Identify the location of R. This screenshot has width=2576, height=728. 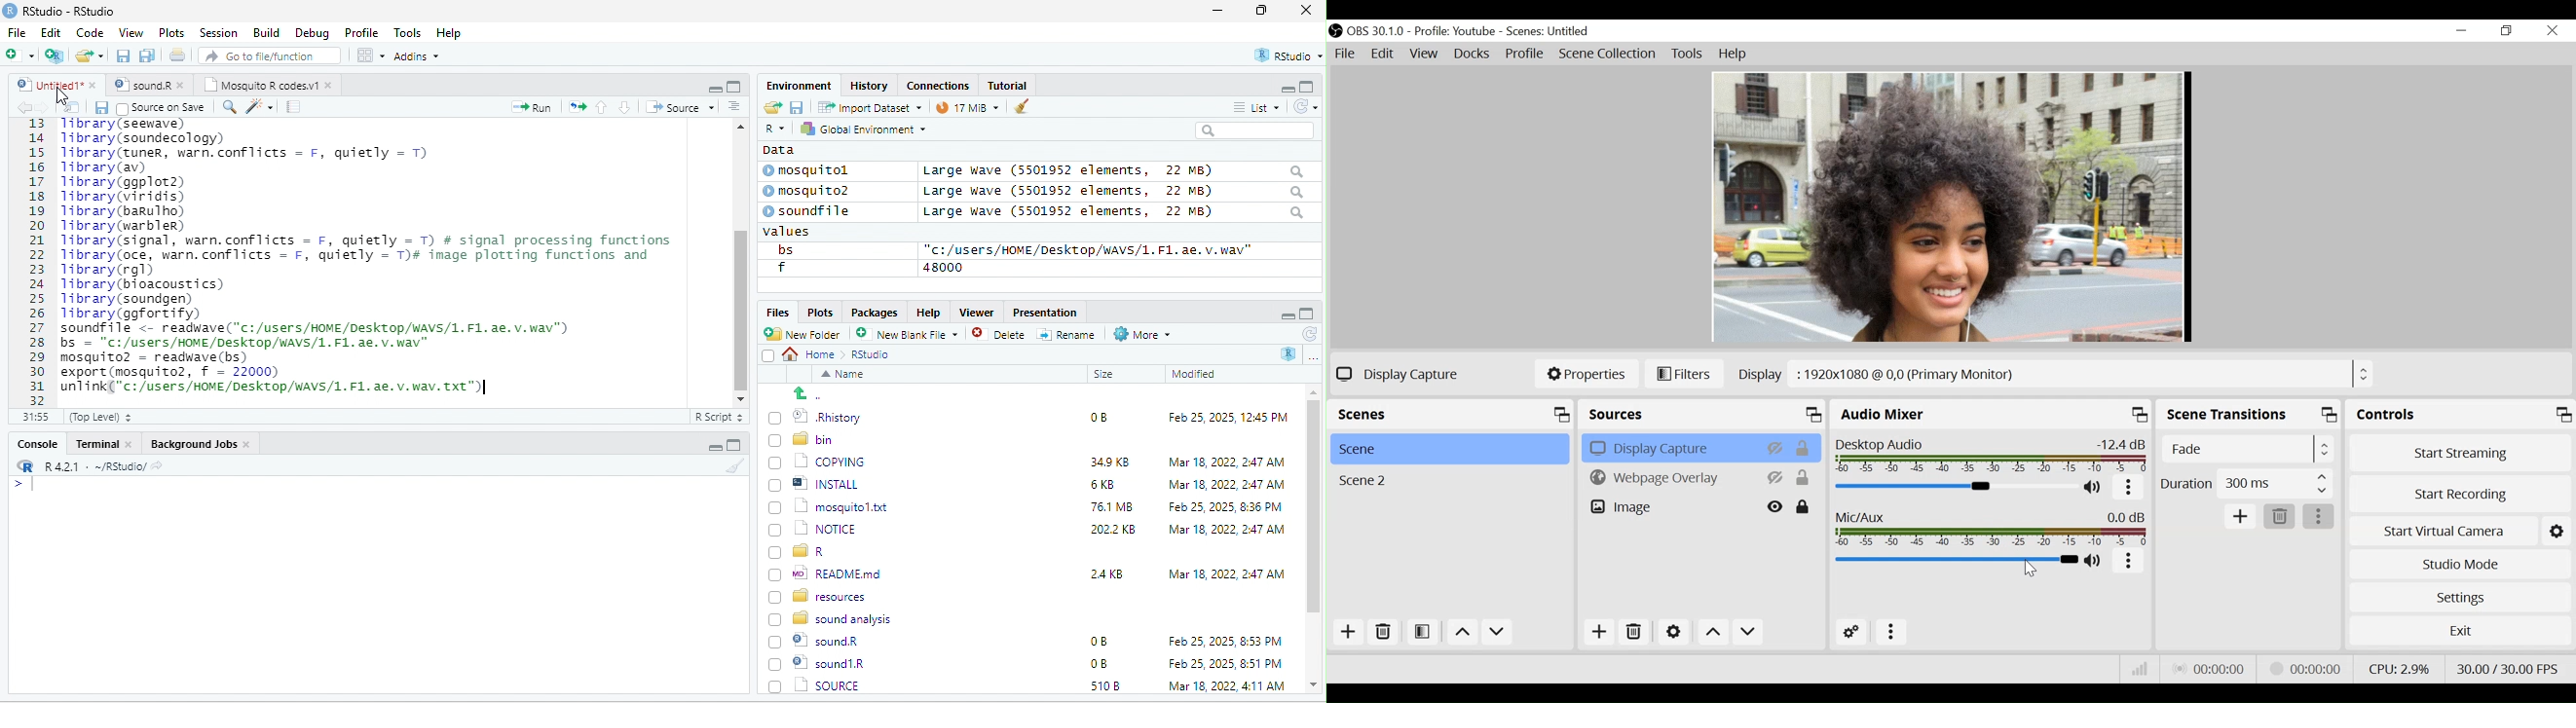
(1289, 353).